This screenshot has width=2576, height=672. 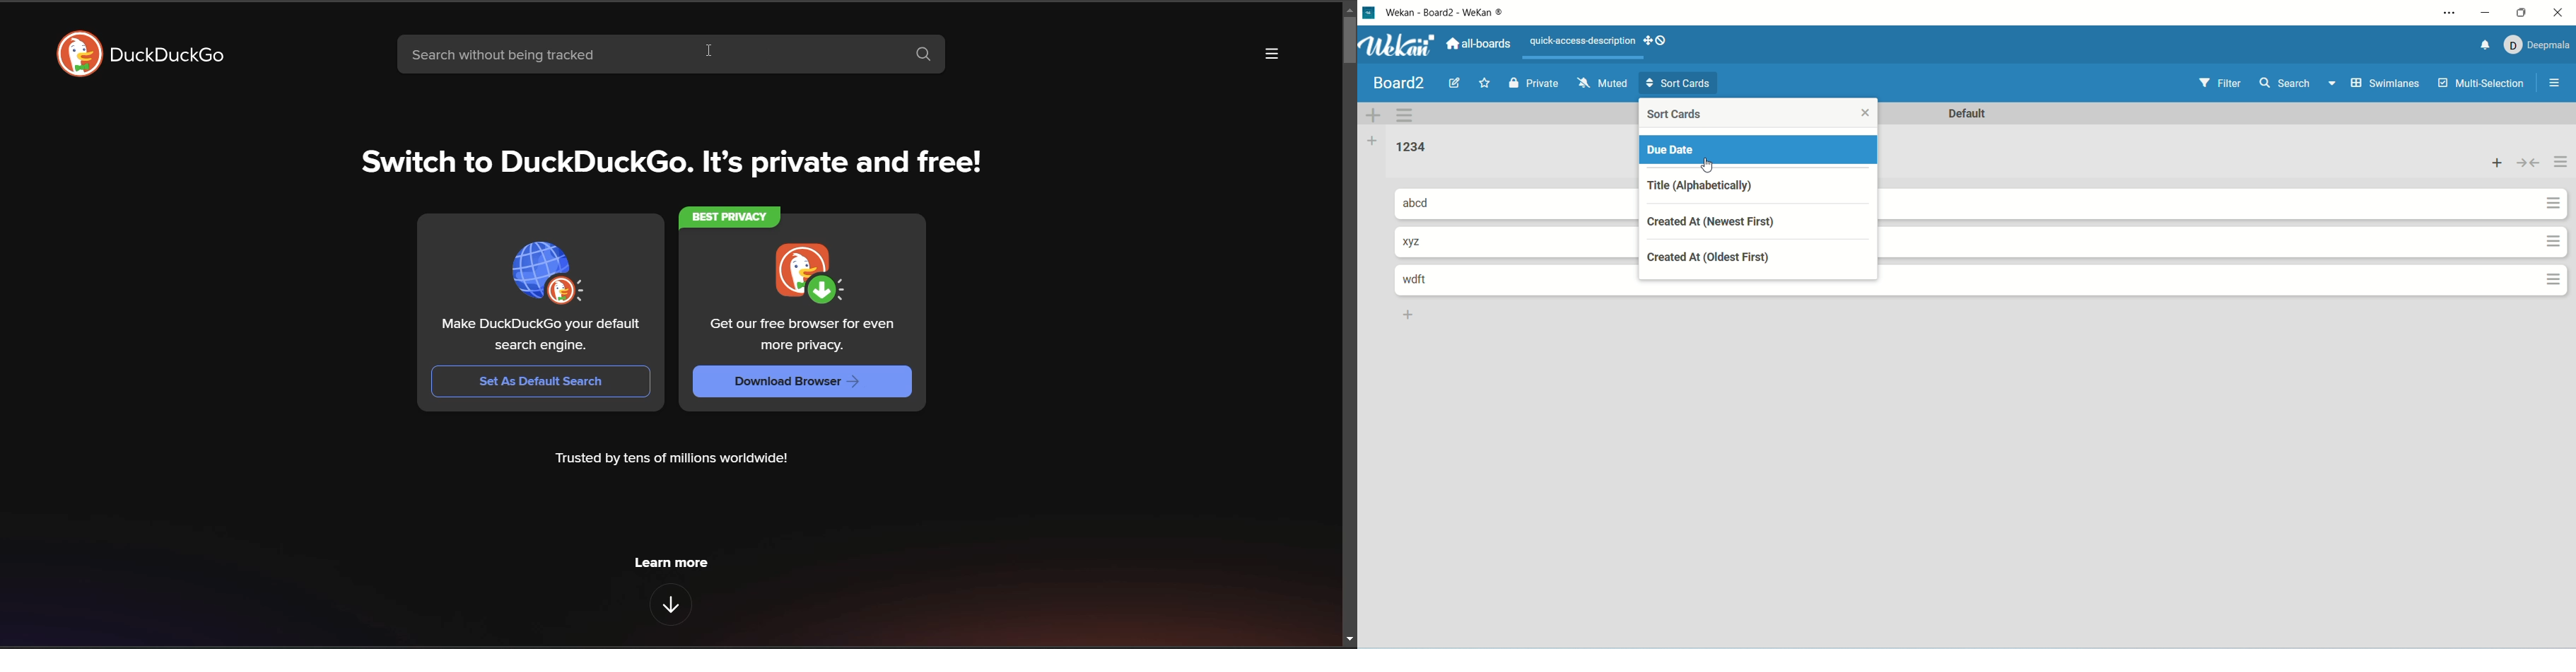 What do you see at coordinates (2541, 46) in the screenshot?
I see `account` at bounding box center [2541, 46].